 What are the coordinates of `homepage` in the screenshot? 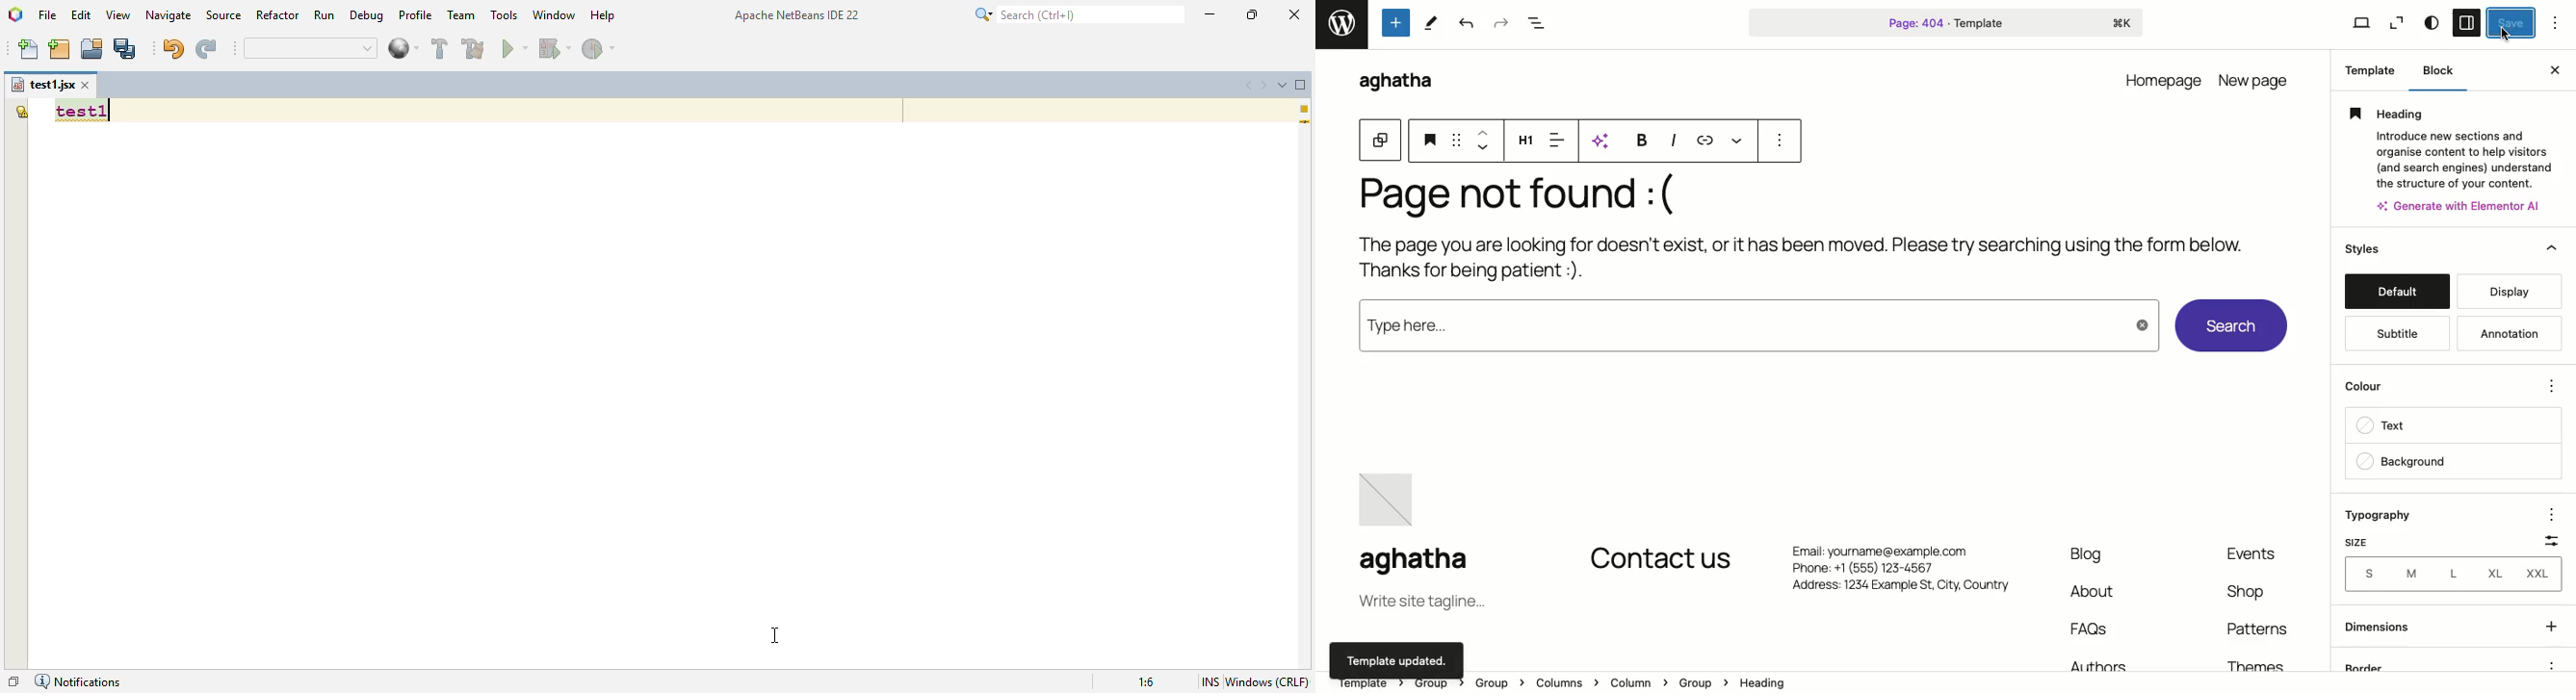 It's located at (2165, 79).